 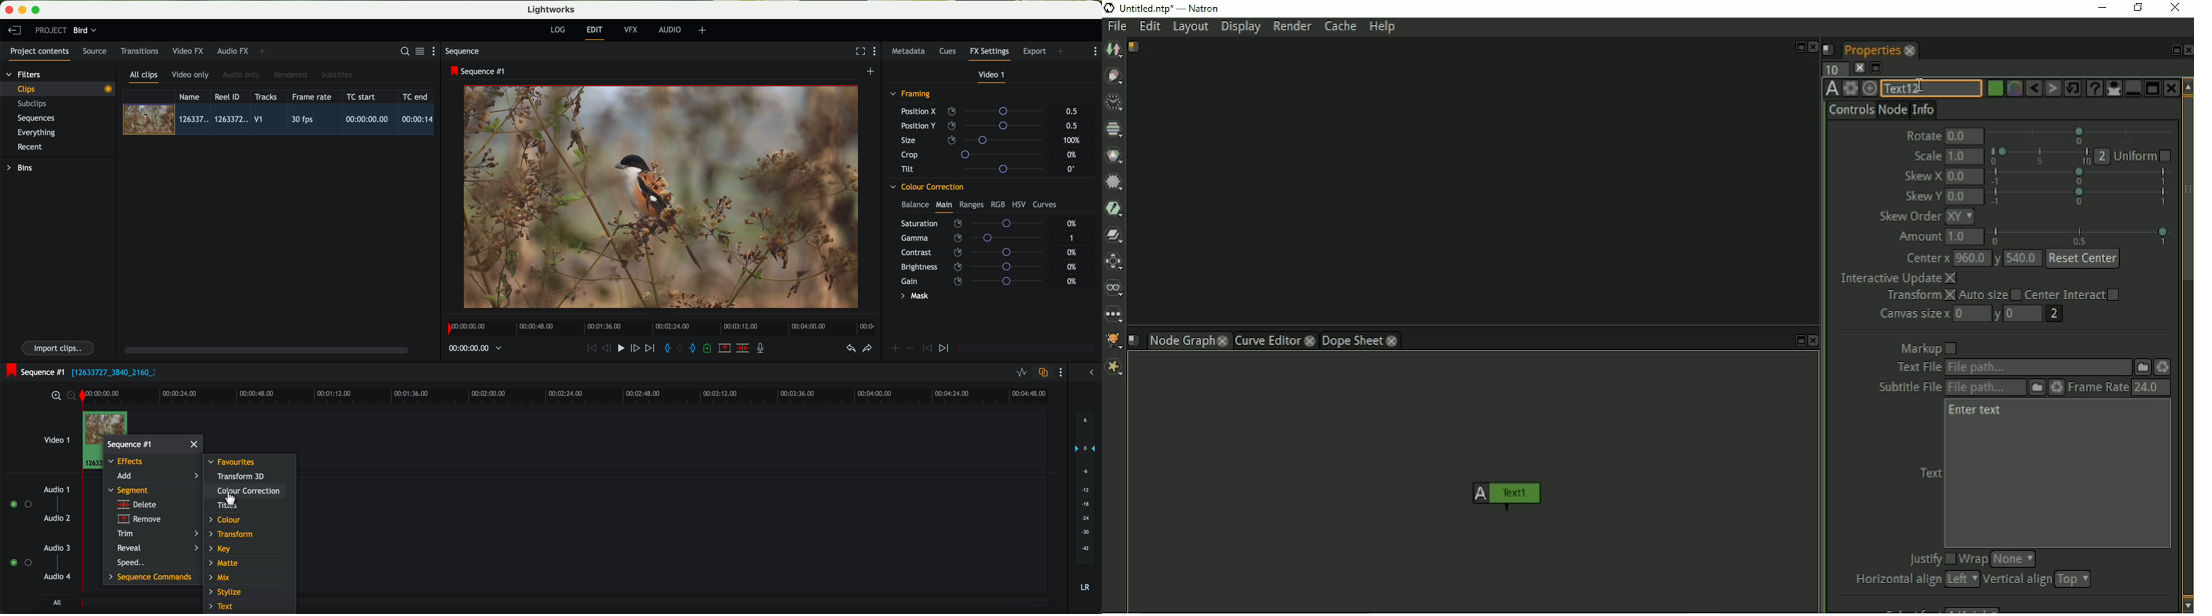 I want to click on curves, so click(x=1045, y=205).